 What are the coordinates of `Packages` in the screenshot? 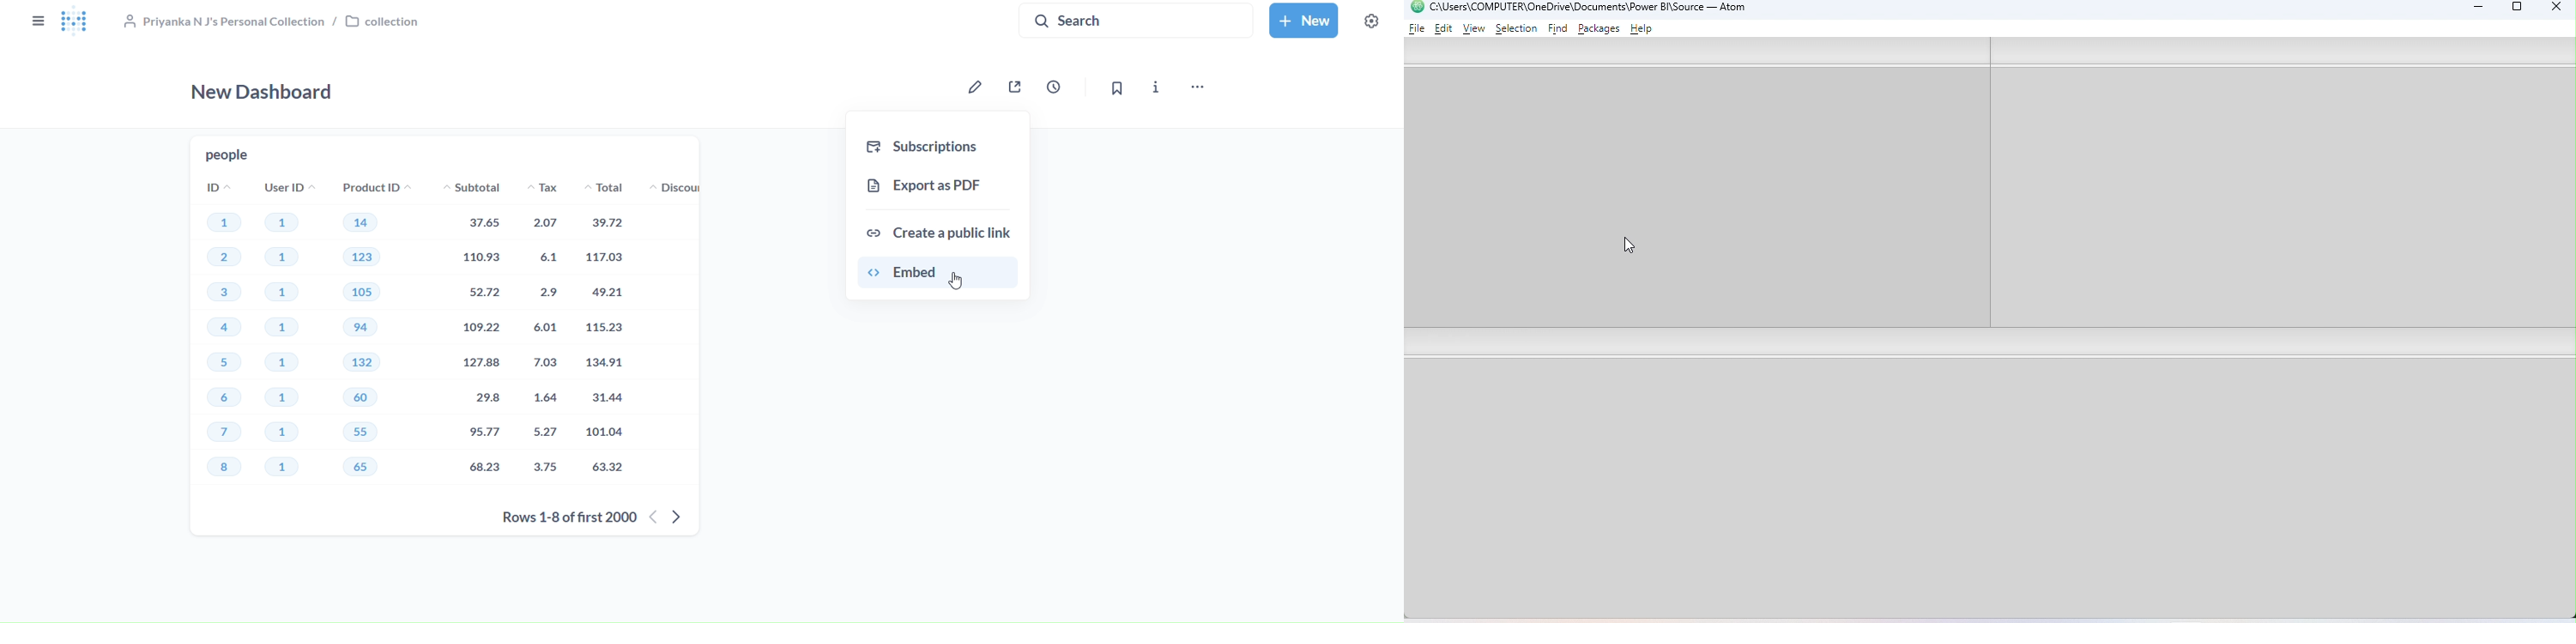 It's located at (1601, 28).